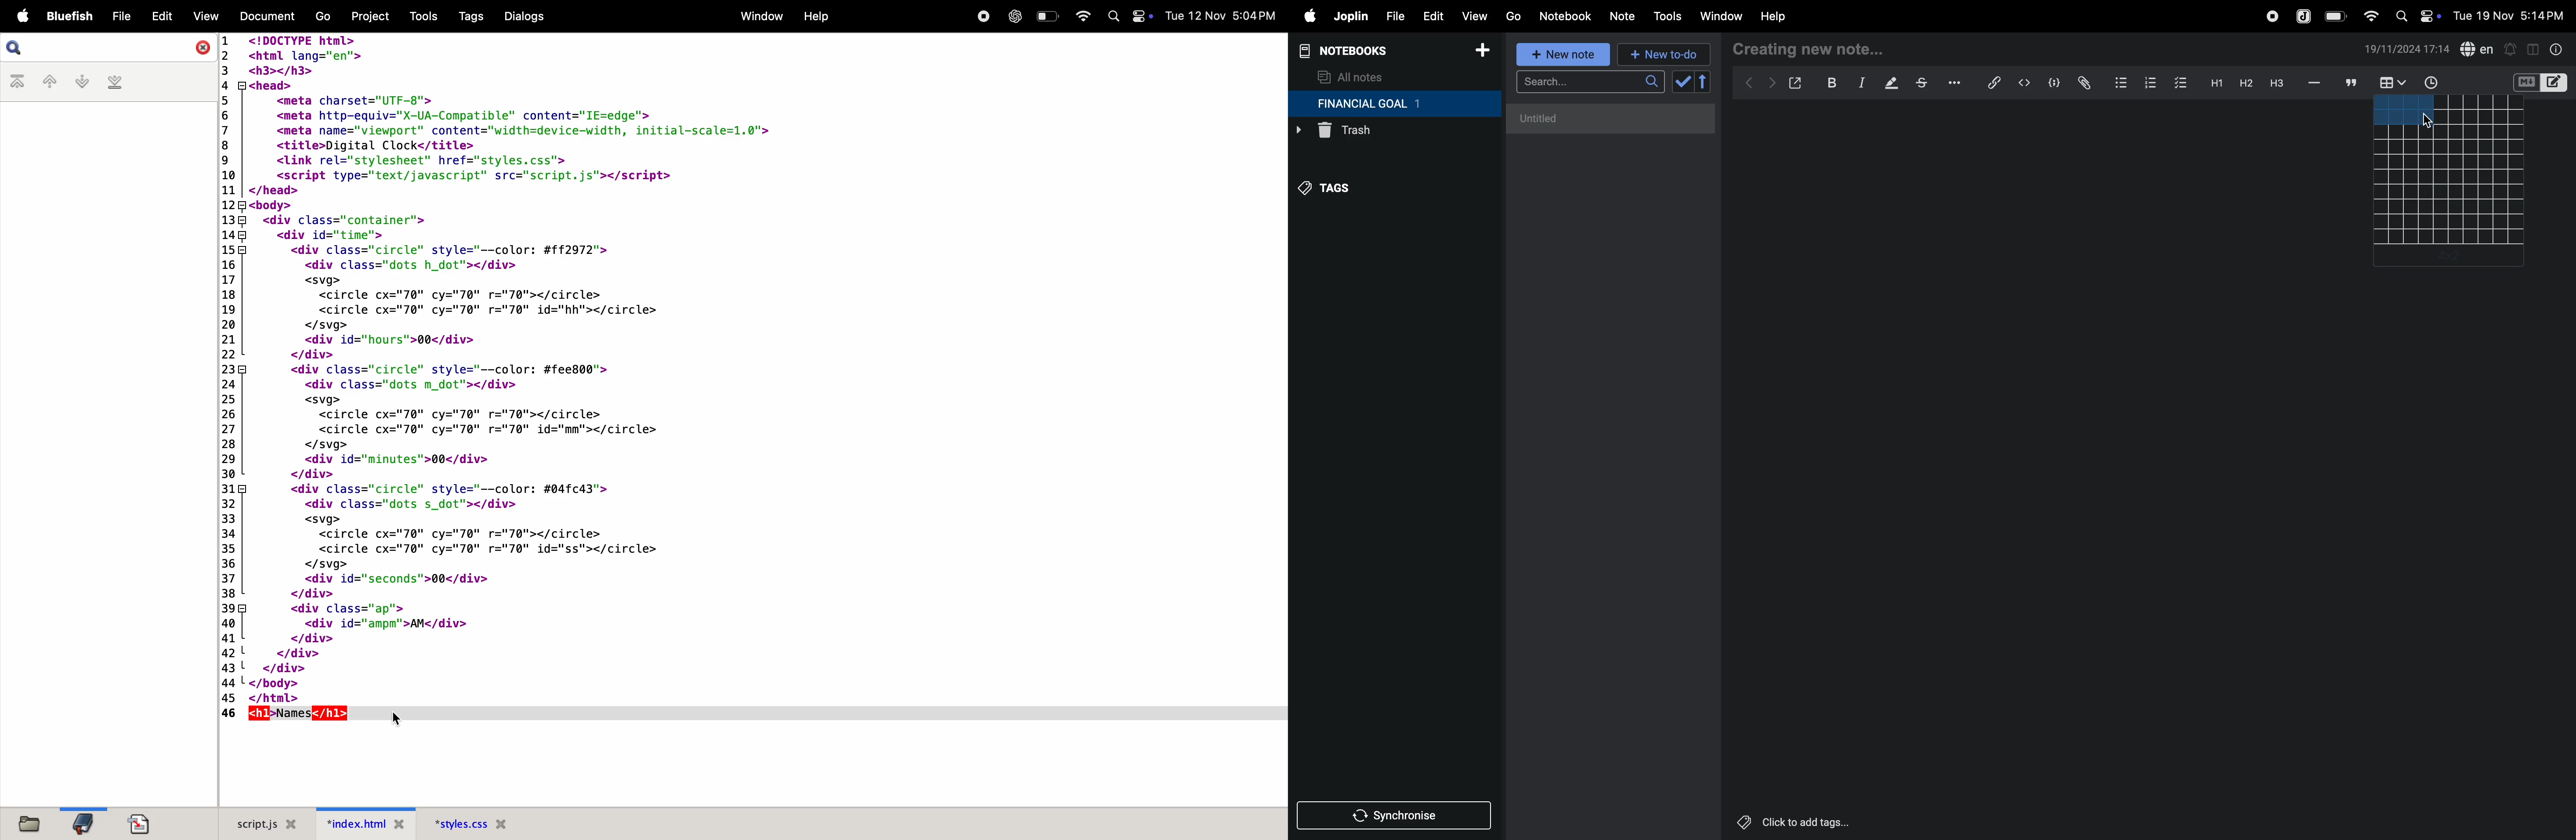  What do you see at coordinates (2050, 83) in the screenshot?
I see `code block` at bounding box center [2050, 83].